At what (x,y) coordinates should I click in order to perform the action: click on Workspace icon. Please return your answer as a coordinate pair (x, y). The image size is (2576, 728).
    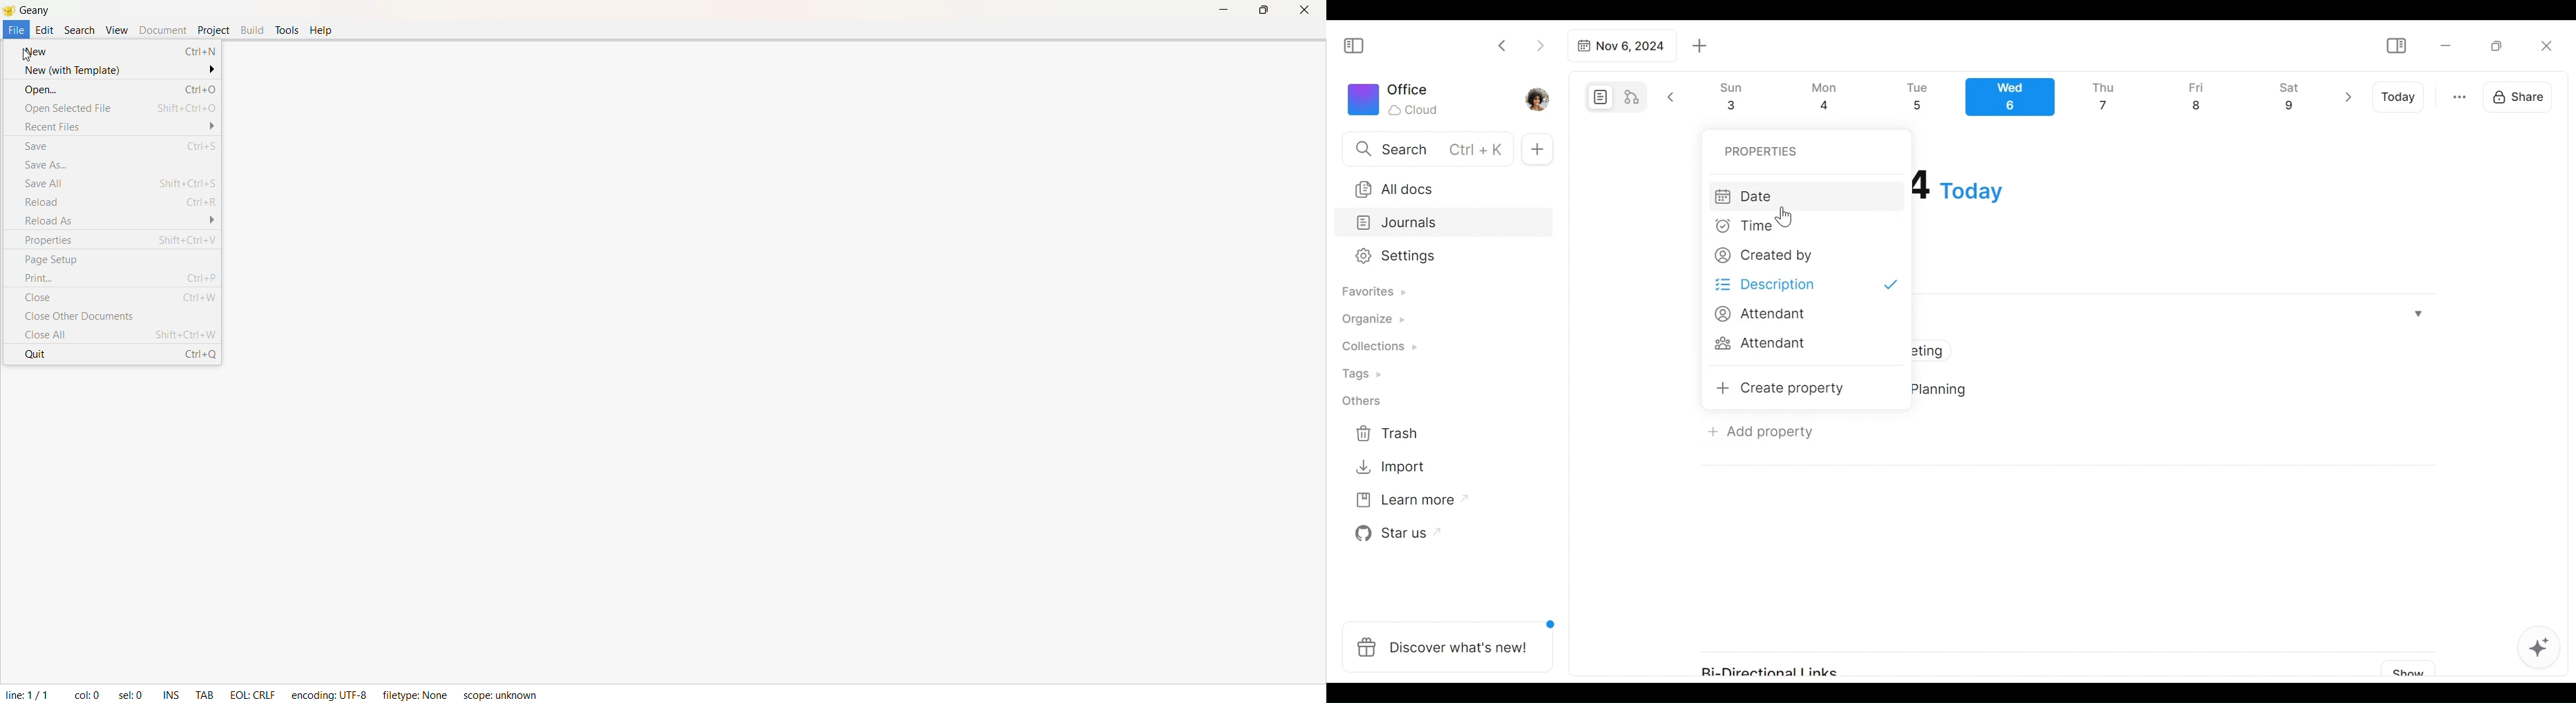
    Looking at the image, I should click on (1395, 98).